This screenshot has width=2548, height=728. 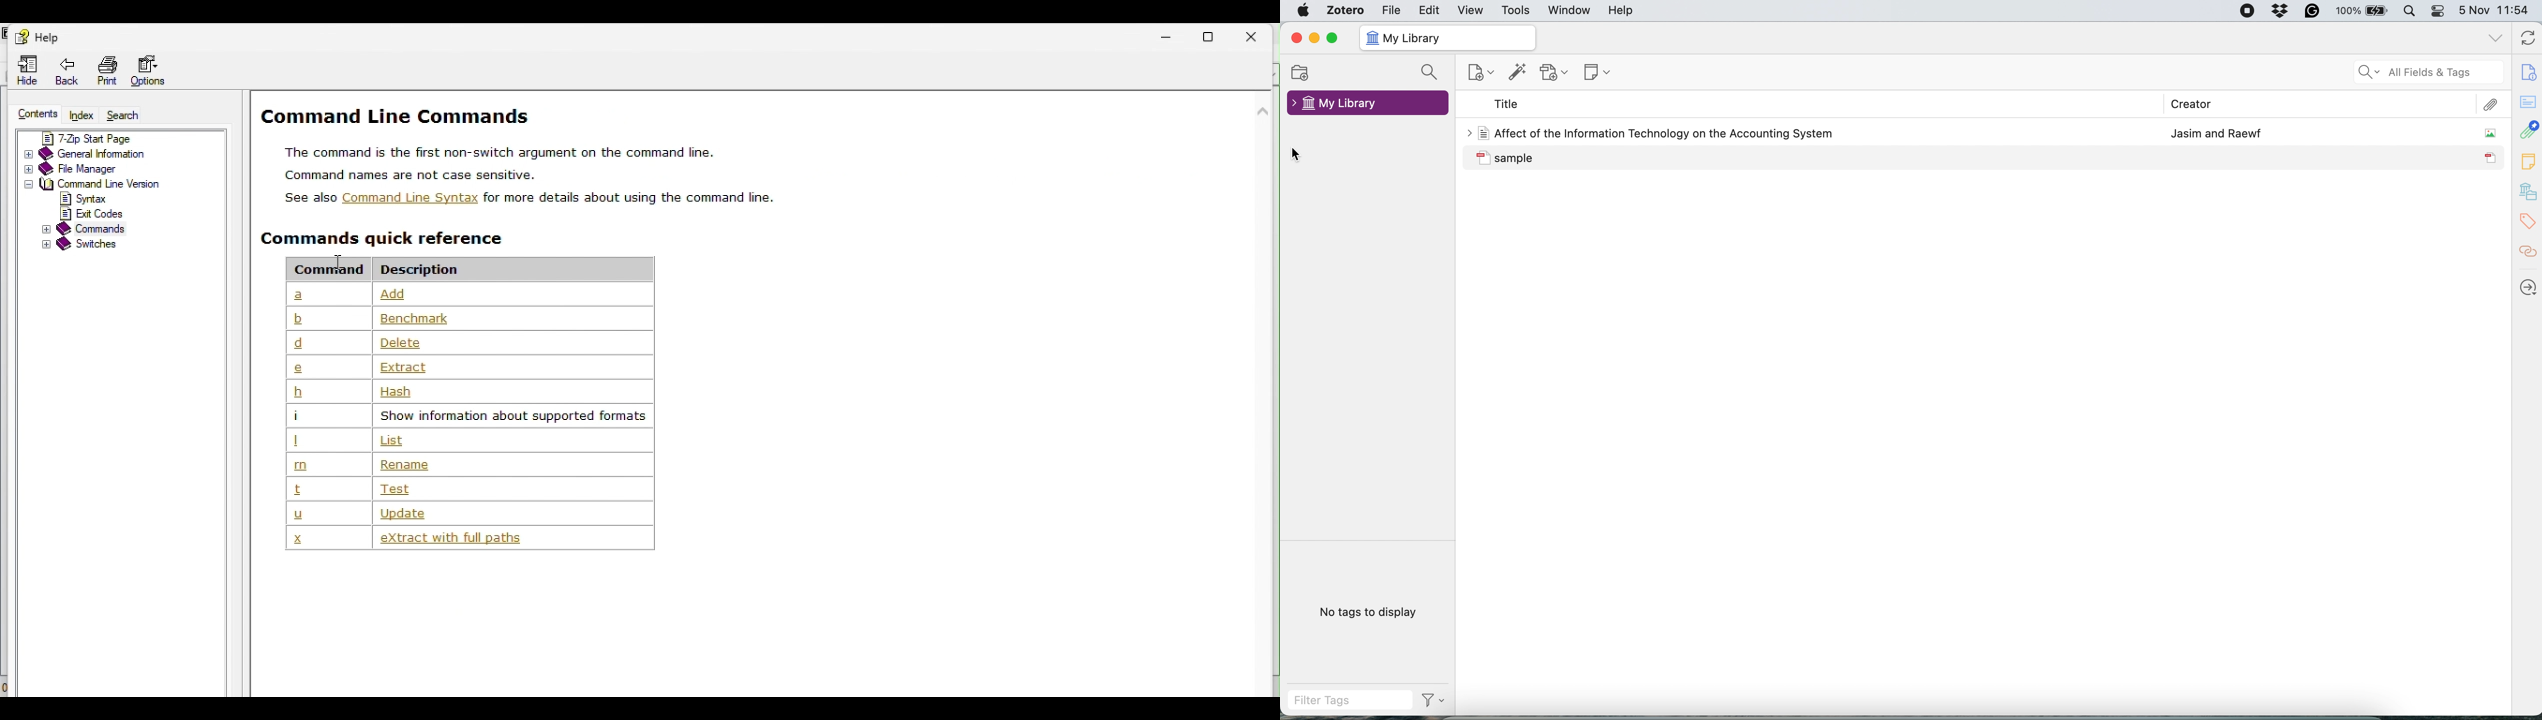 What do you see at coordinates (2526, 159) in the screenshot?
I see `new note` at bounding box center [2526, 159].